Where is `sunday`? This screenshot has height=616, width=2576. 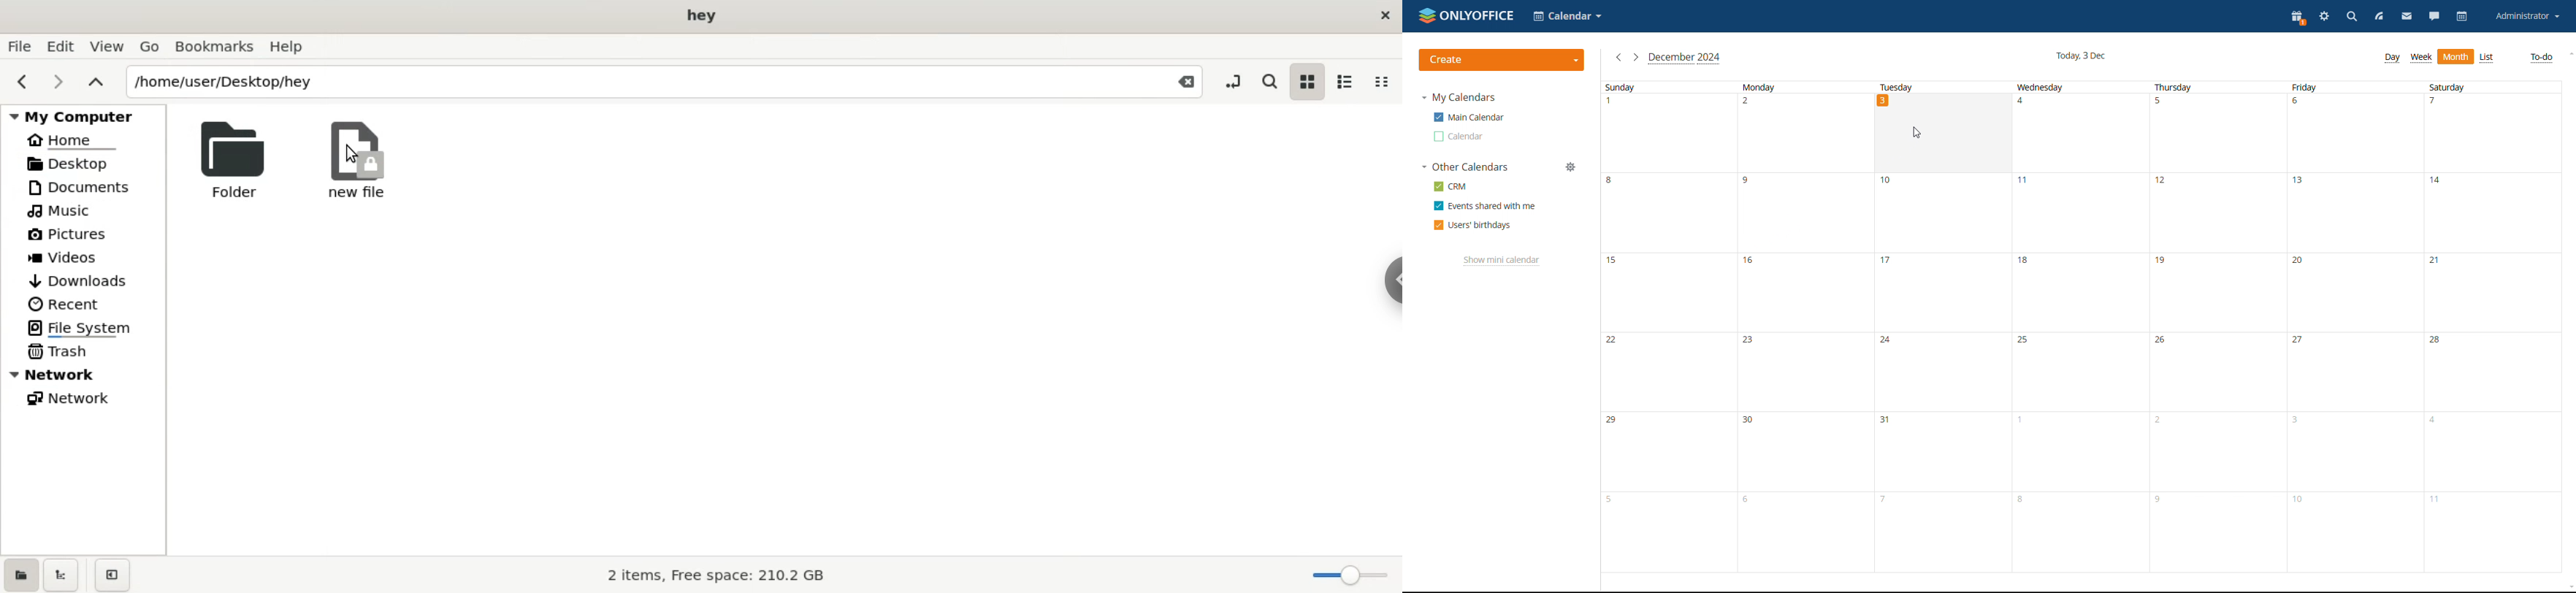 sunday is located at coordinates (1666, 326).